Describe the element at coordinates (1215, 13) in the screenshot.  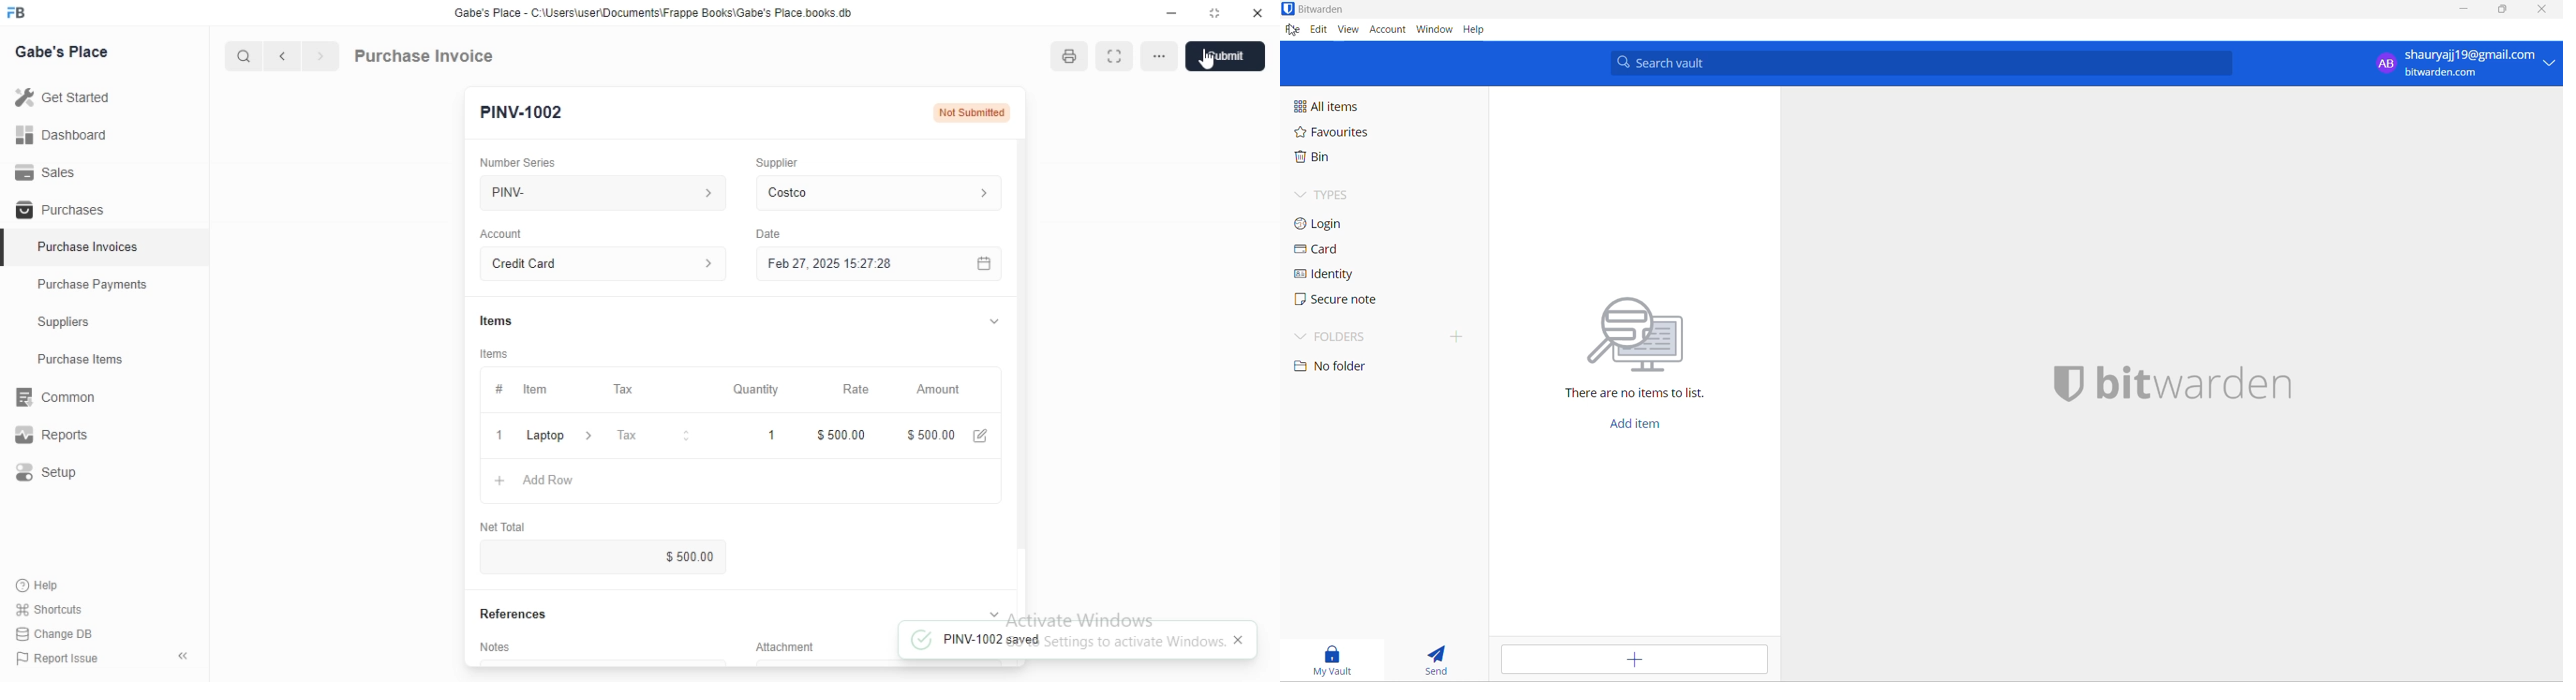
I see `Change dimension` at that location.